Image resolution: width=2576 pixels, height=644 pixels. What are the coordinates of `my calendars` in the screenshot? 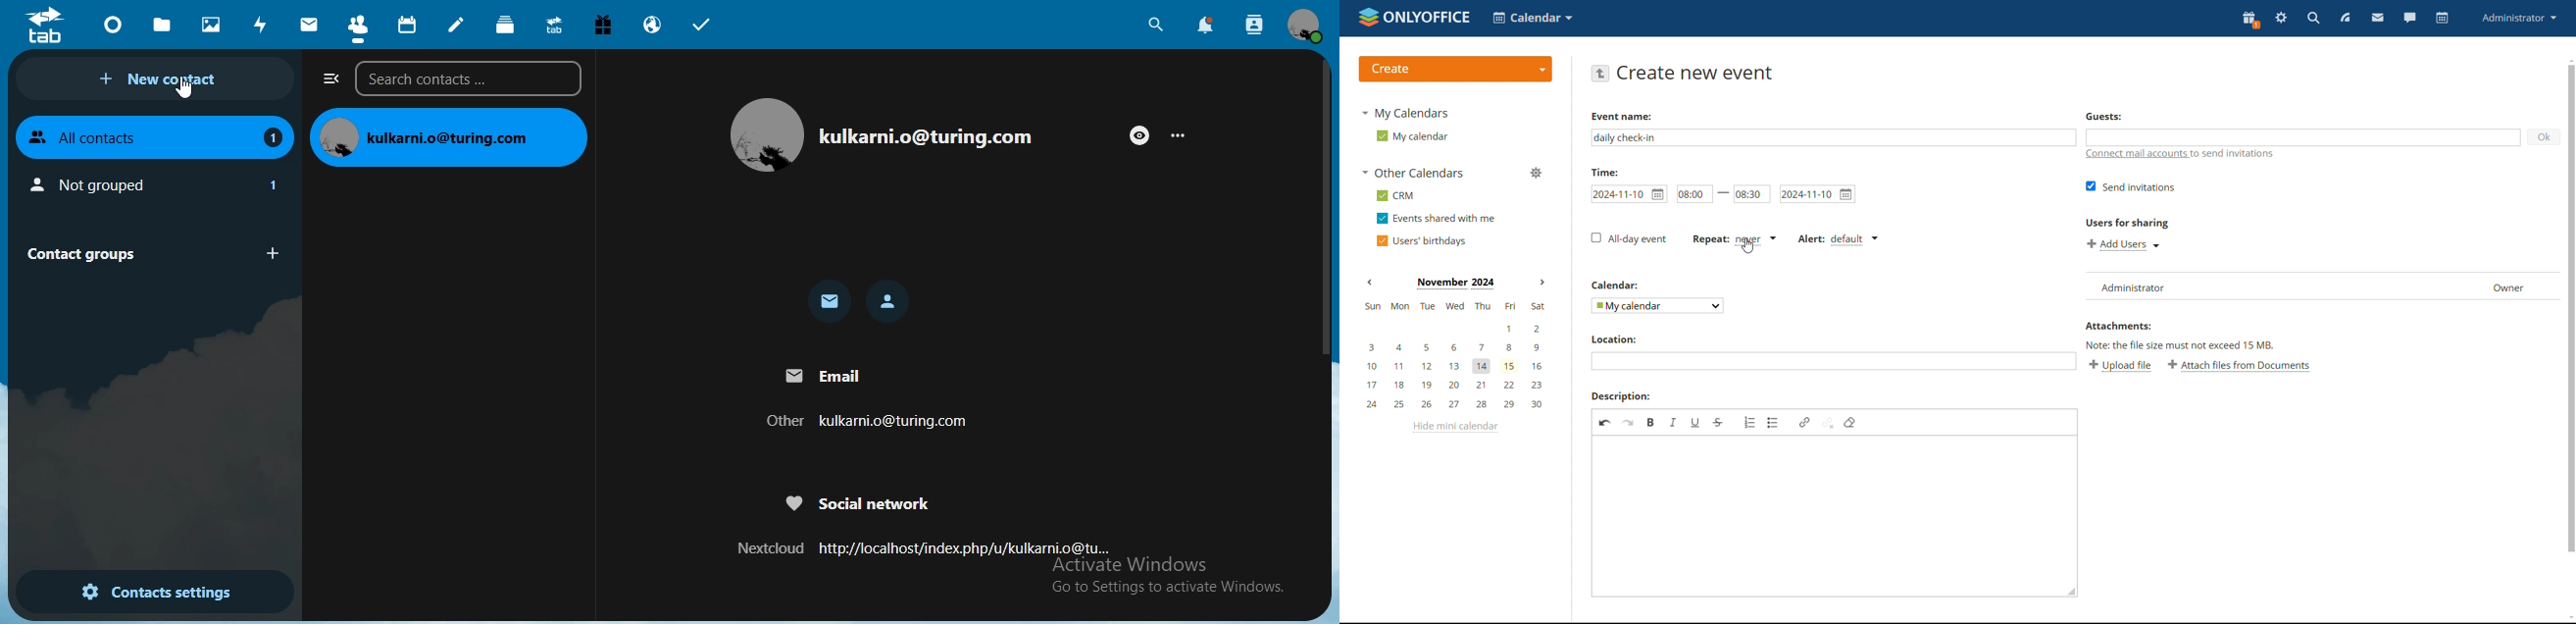 It's located at (1405, 112).